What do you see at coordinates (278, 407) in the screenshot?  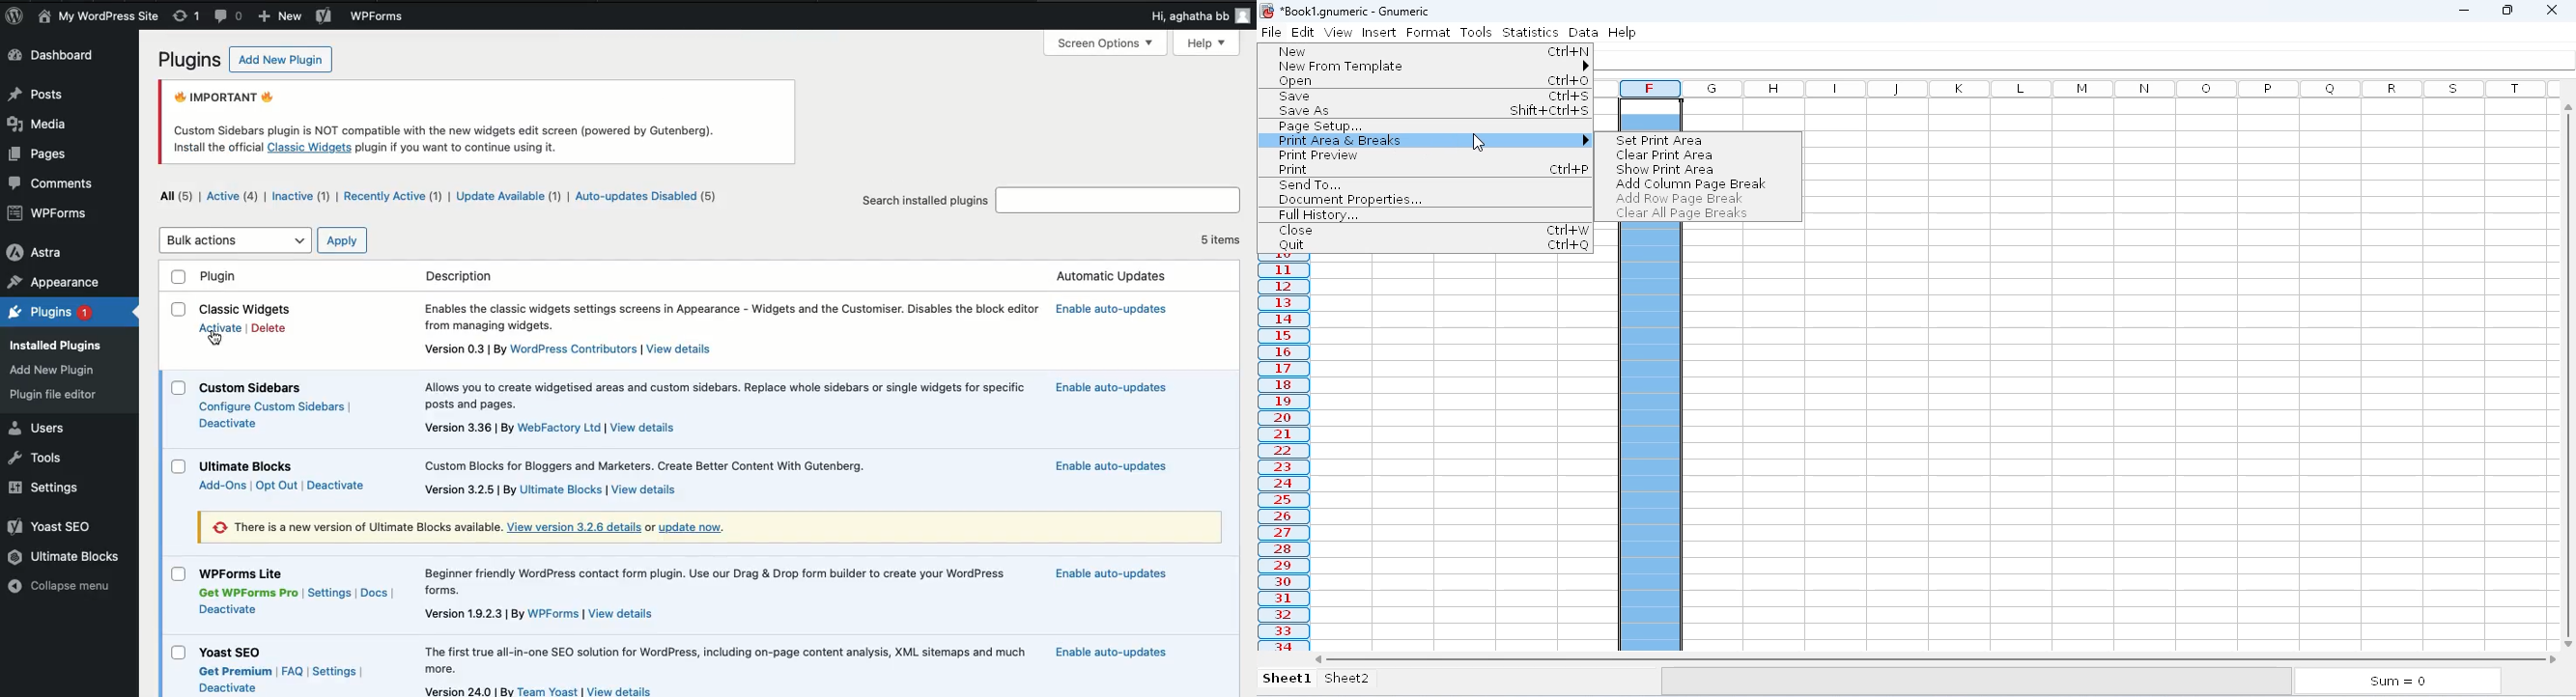 I see `Configure custom sidebars` at bounding box center [278, 407].